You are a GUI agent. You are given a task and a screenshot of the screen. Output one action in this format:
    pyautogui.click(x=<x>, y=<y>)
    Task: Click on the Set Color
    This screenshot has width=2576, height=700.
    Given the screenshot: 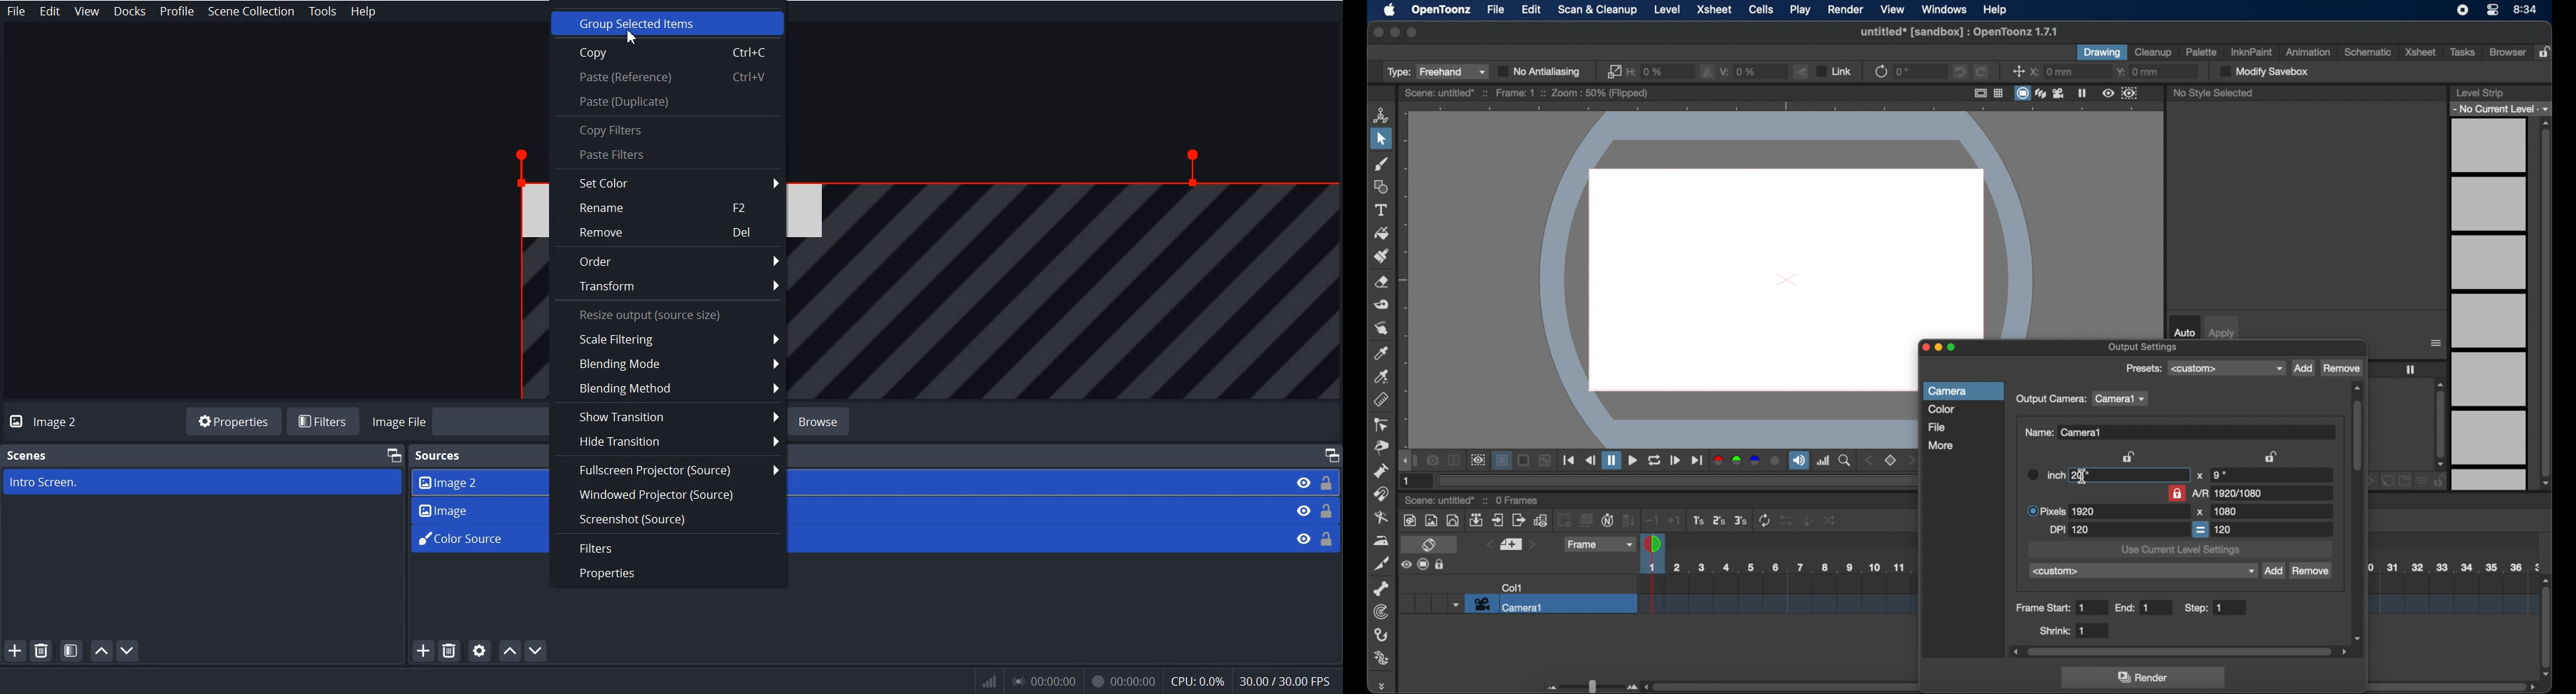 What is the action you would take?
    pyautogui.click(x=667, y=183)
    